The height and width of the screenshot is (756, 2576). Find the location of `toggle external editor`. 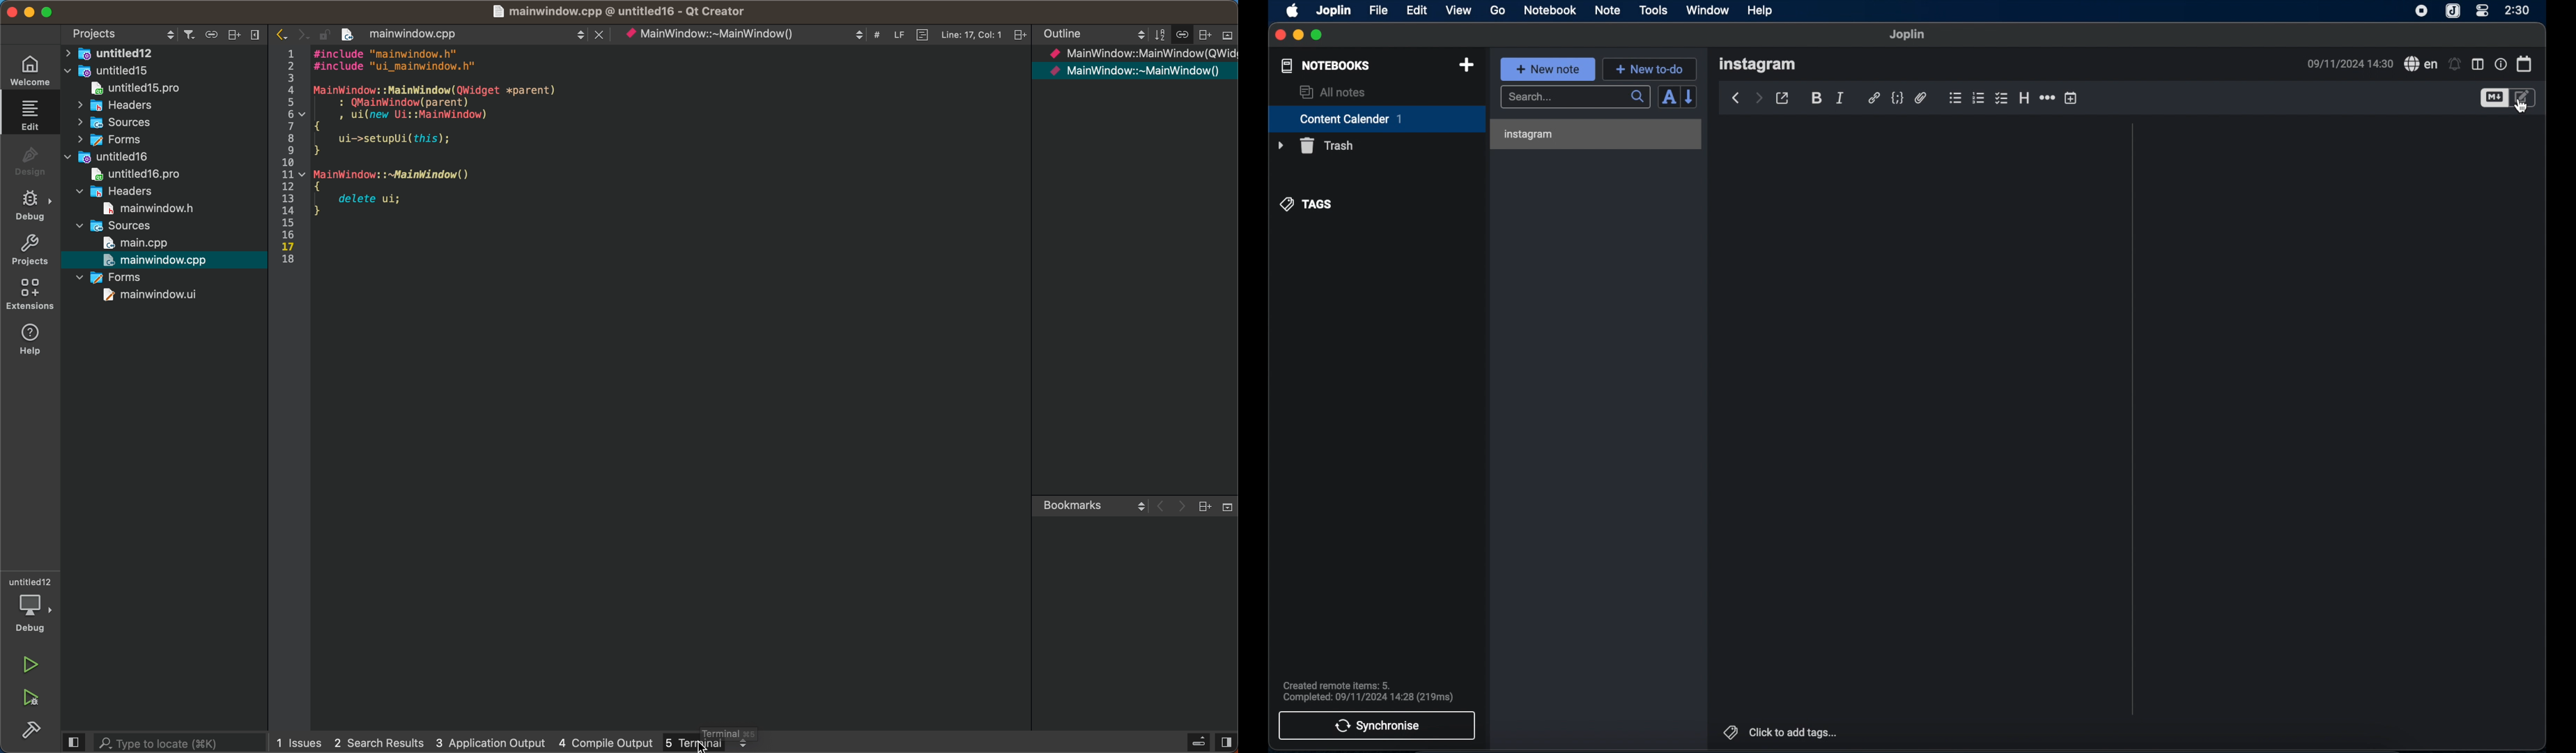

toggle external editor is located at coordinates (1782, 98).